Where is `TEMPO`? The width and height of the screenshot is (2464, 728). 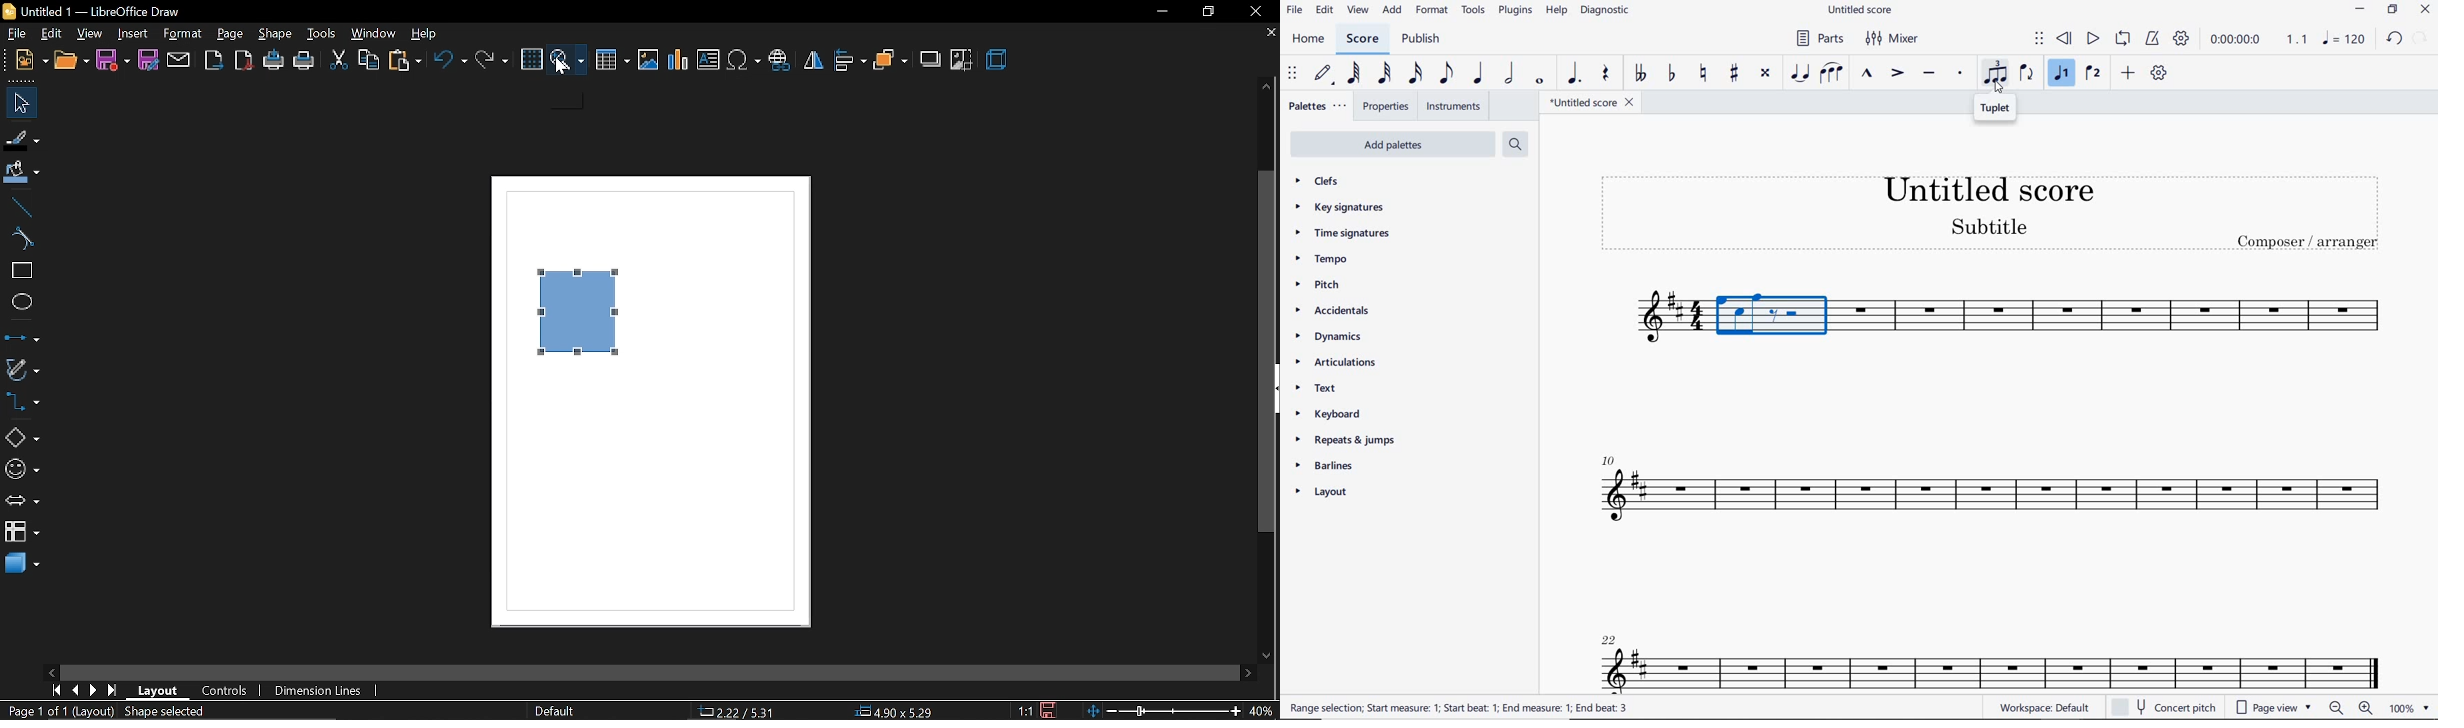
TEMPO is located at coordinates (1344, 259).